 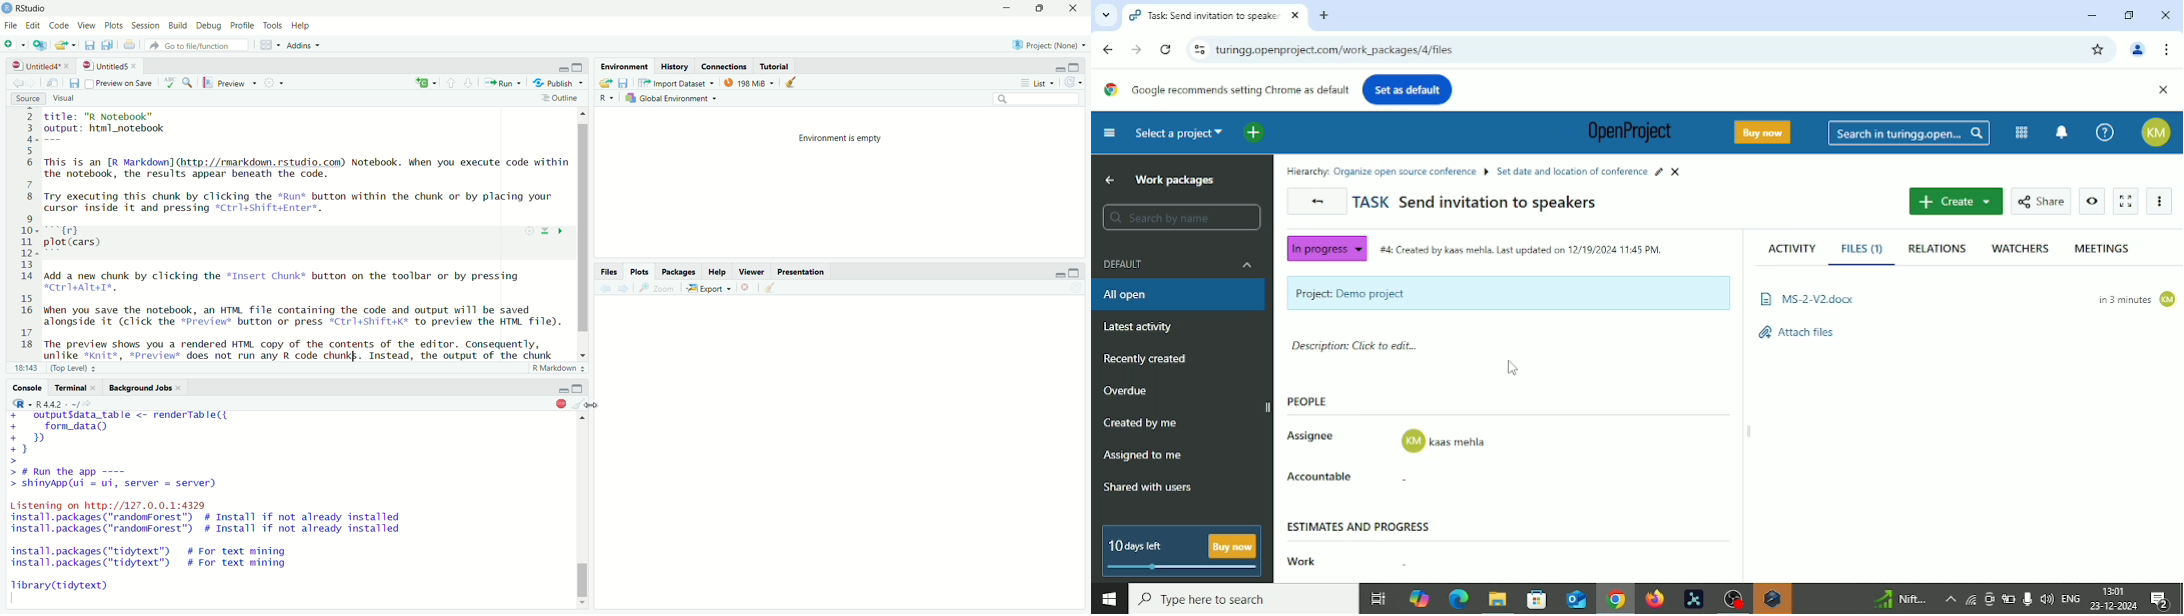 What do you see at coordinates (1059, 68) in the screenshot?
I see `minimize` at bounding box center [1059, 68].